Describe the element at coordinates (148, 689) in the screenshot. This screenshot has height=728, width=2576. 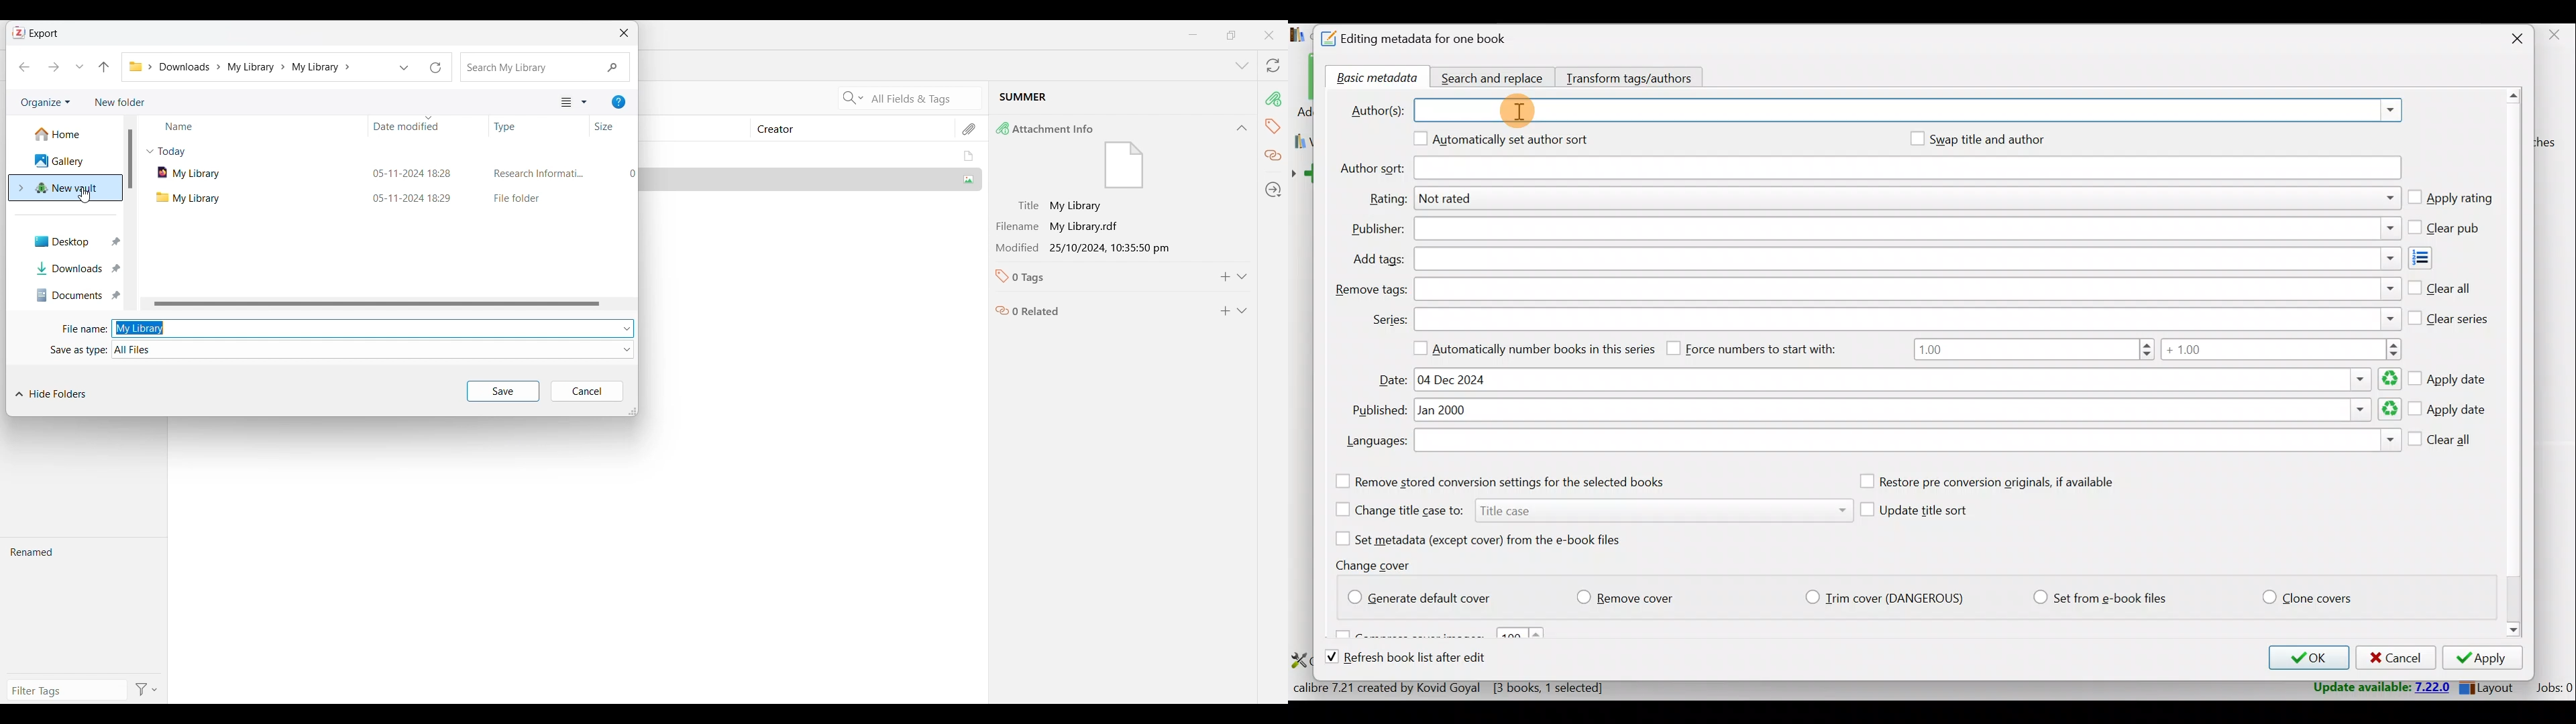
I see `Filter` at that location.